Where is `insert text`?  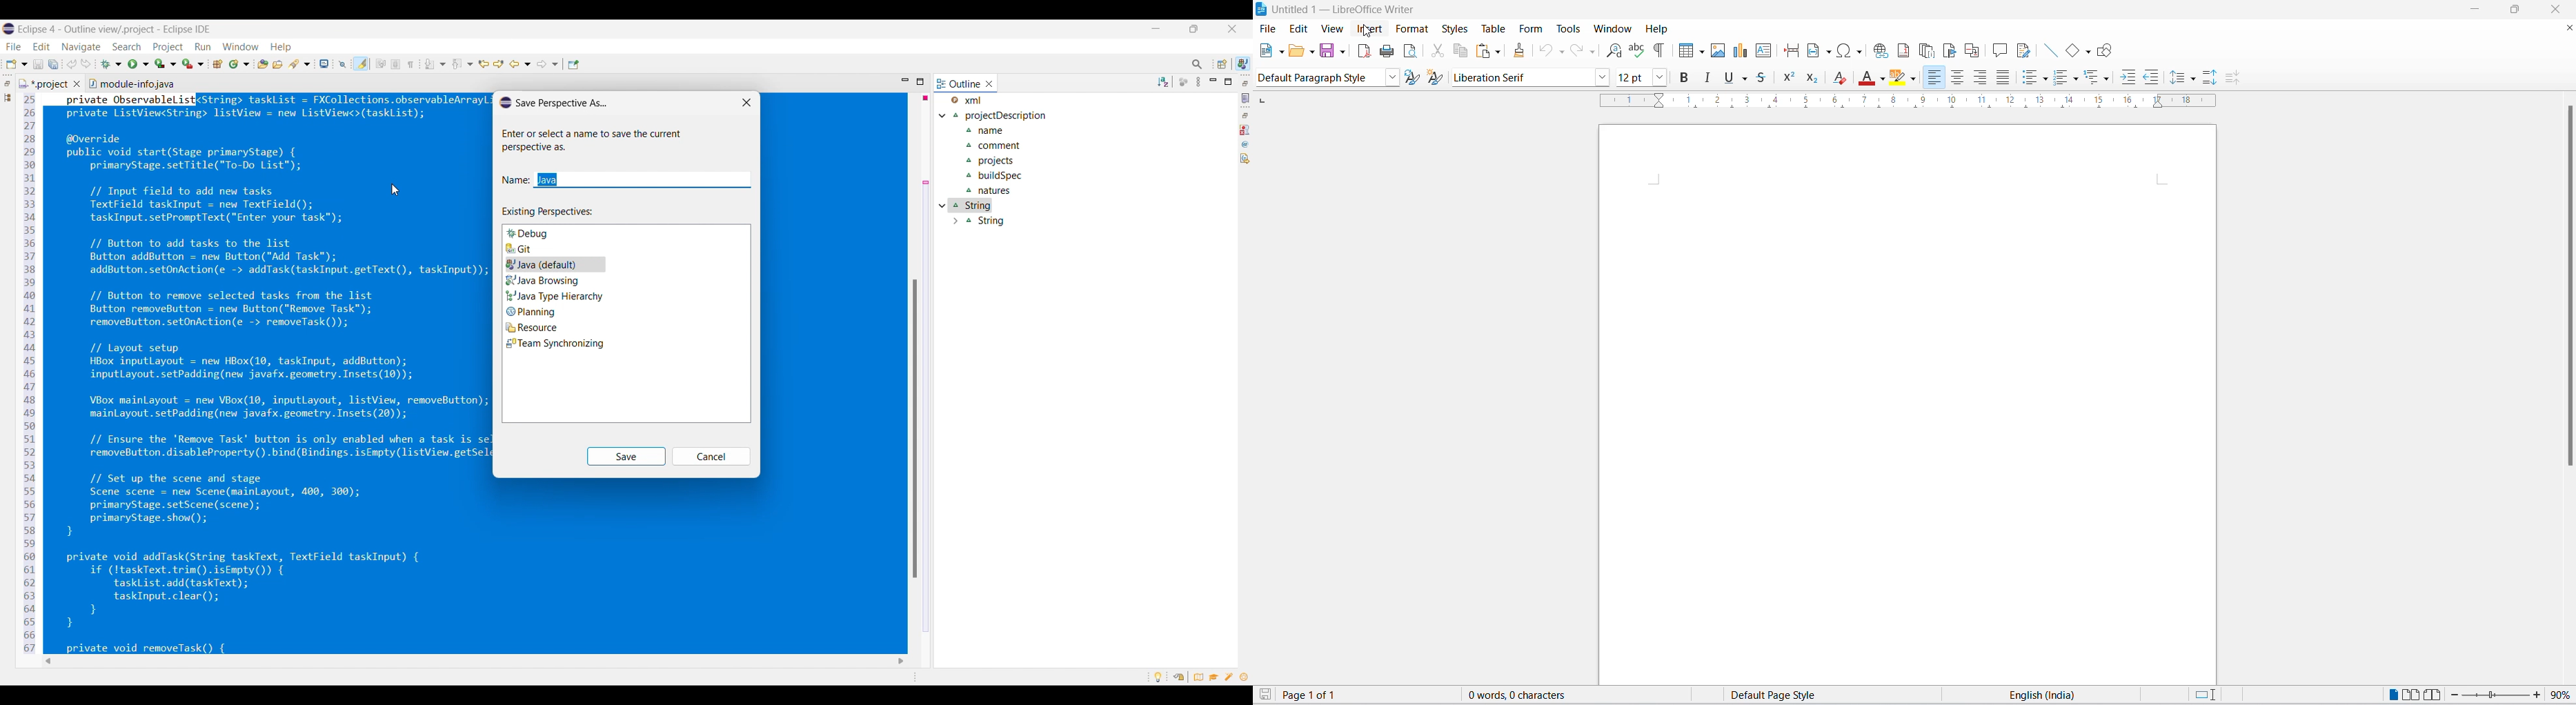 insert text is located at coordinates (1763, 51).